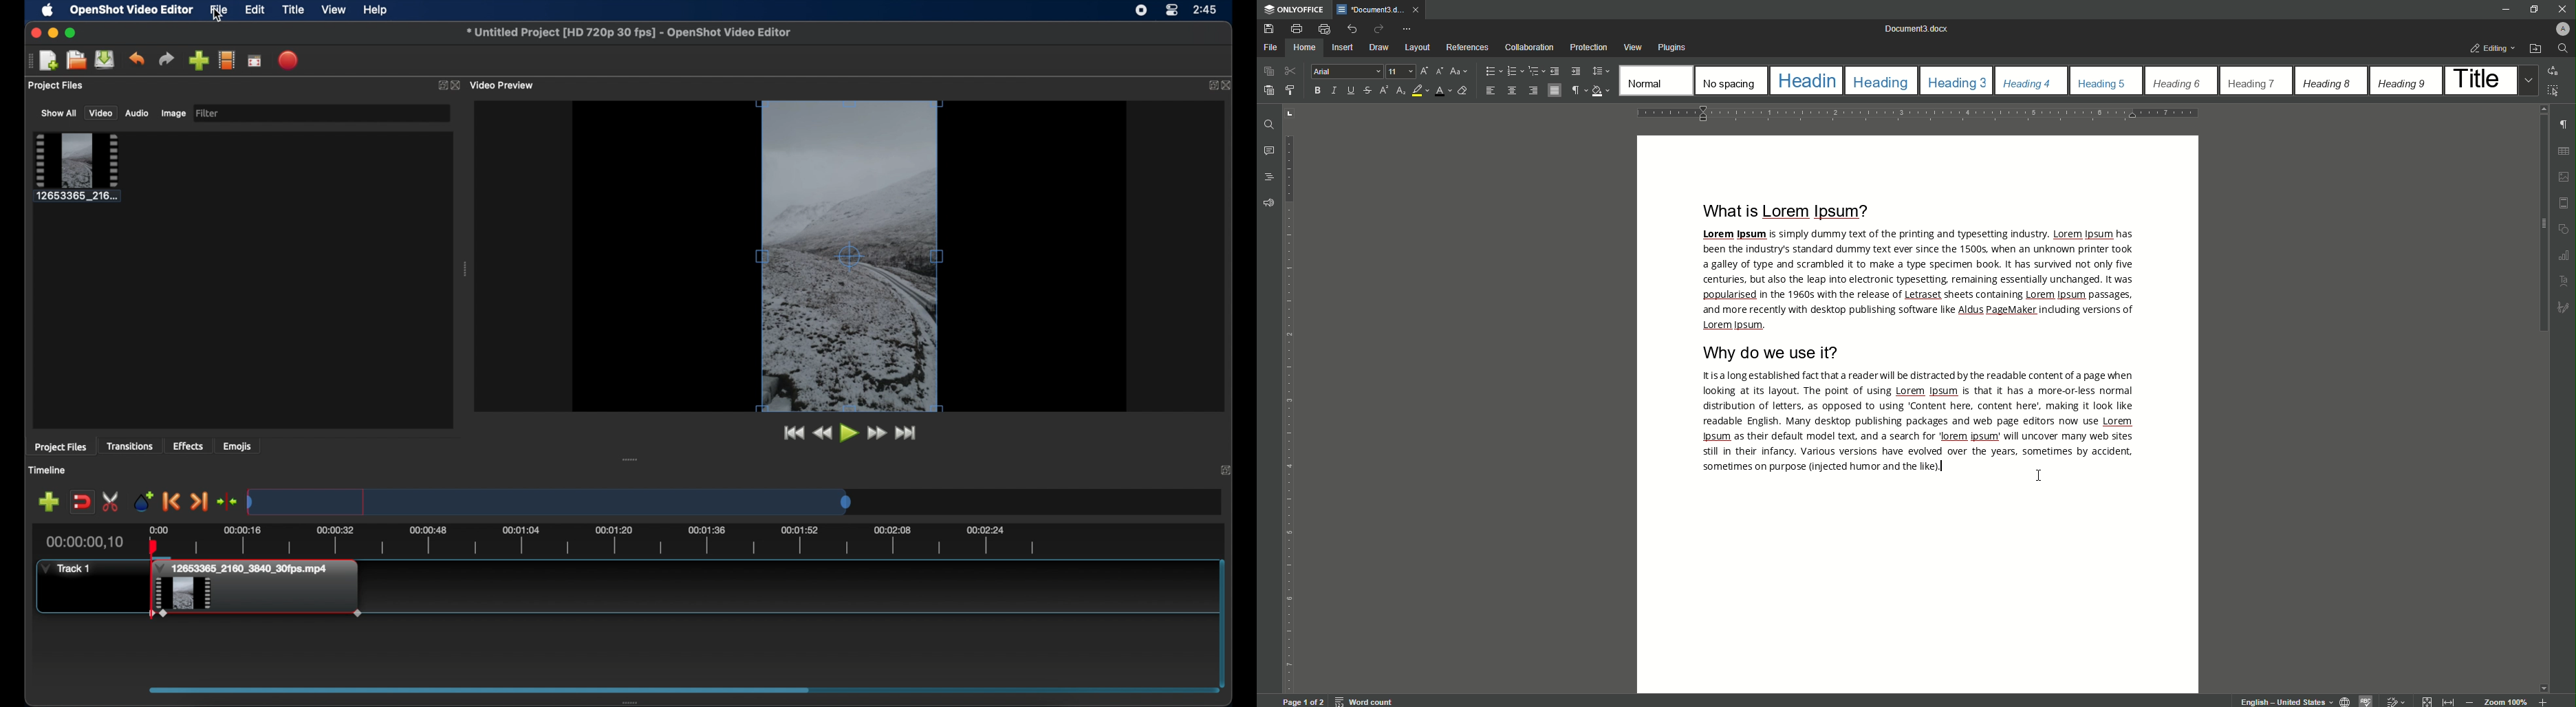 The height and width of the screenshot is (728, 2576). Describe the element at coordinates (1401, 91) in the screenshot. I see `Subscript` at that location.